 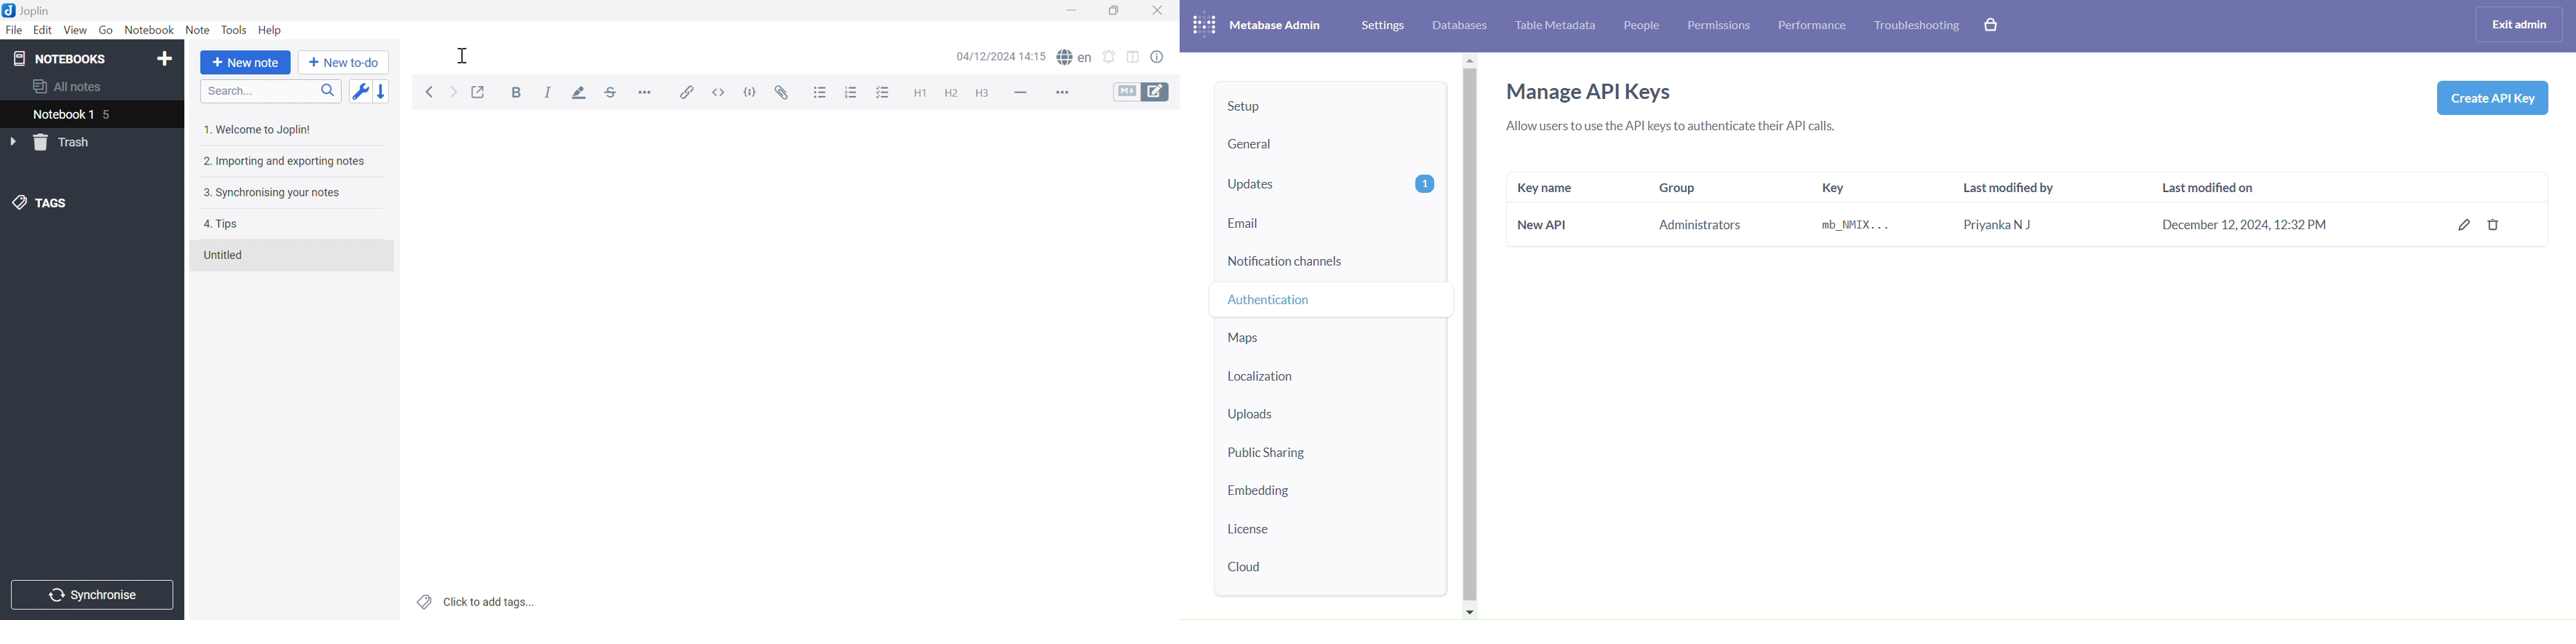 I want to click on Close, so click(x=1159, y=11).